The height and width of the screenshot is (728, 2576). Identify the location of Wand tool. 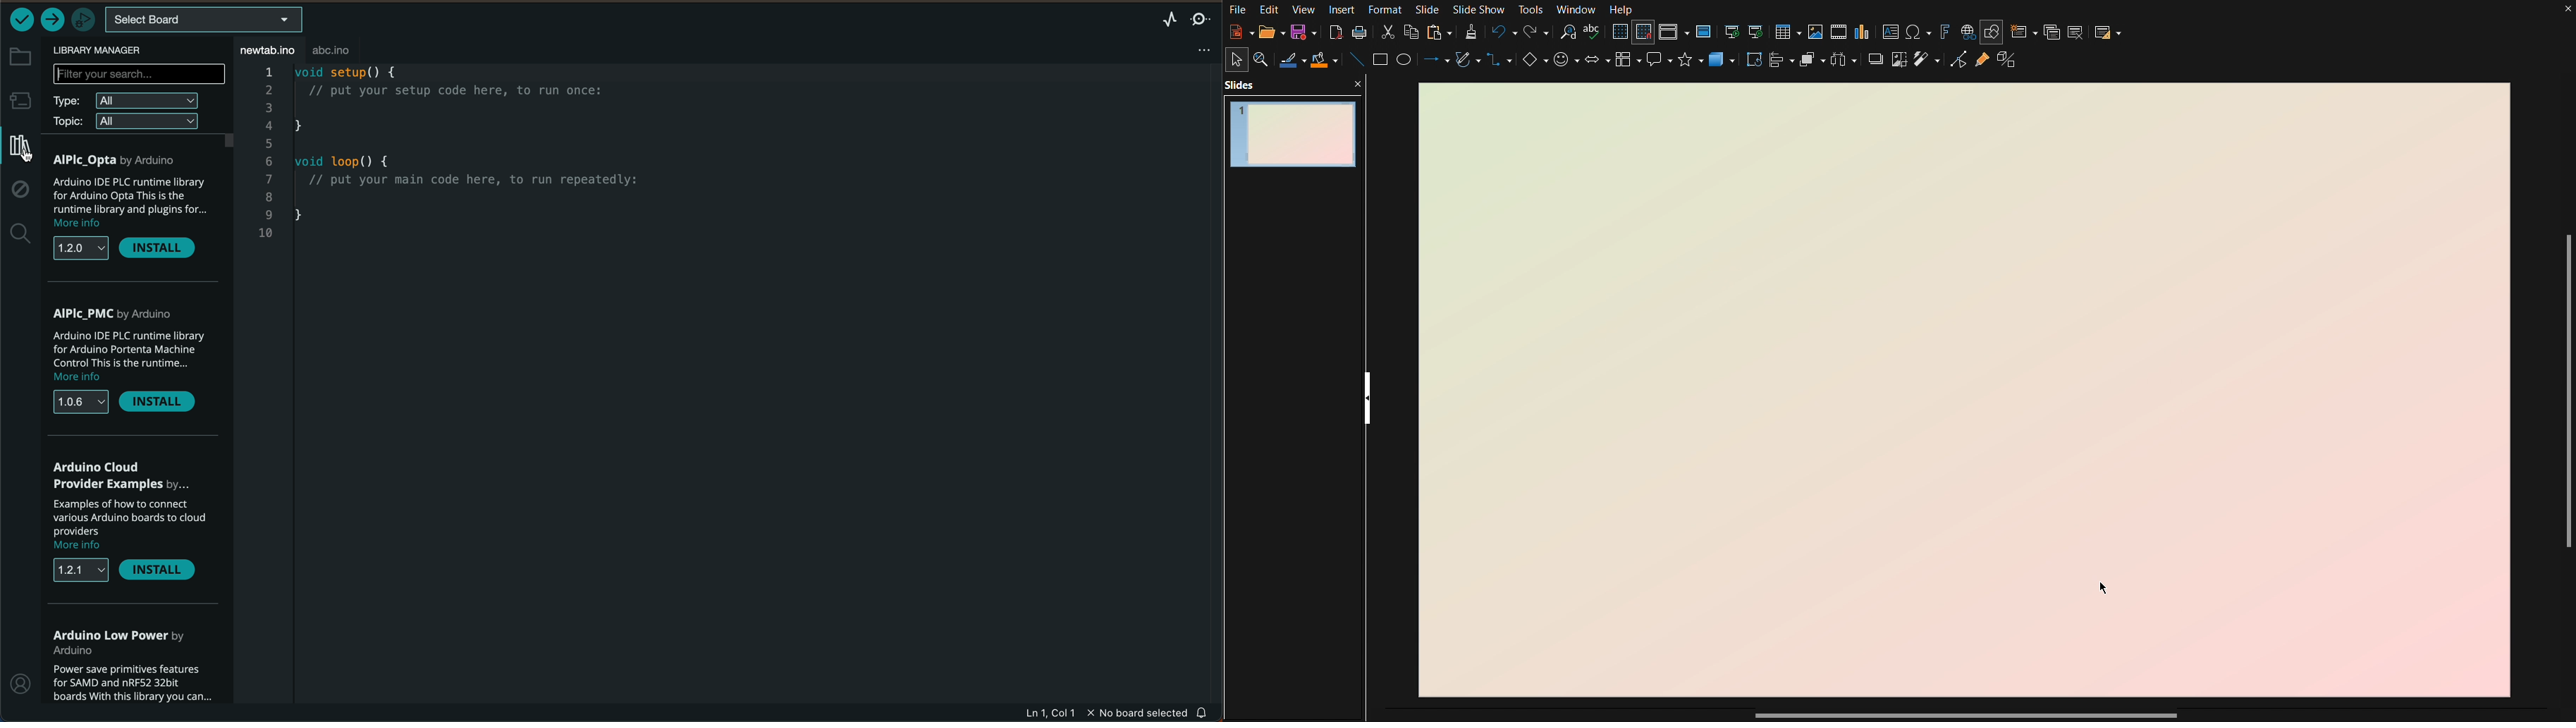
(1927, 65).